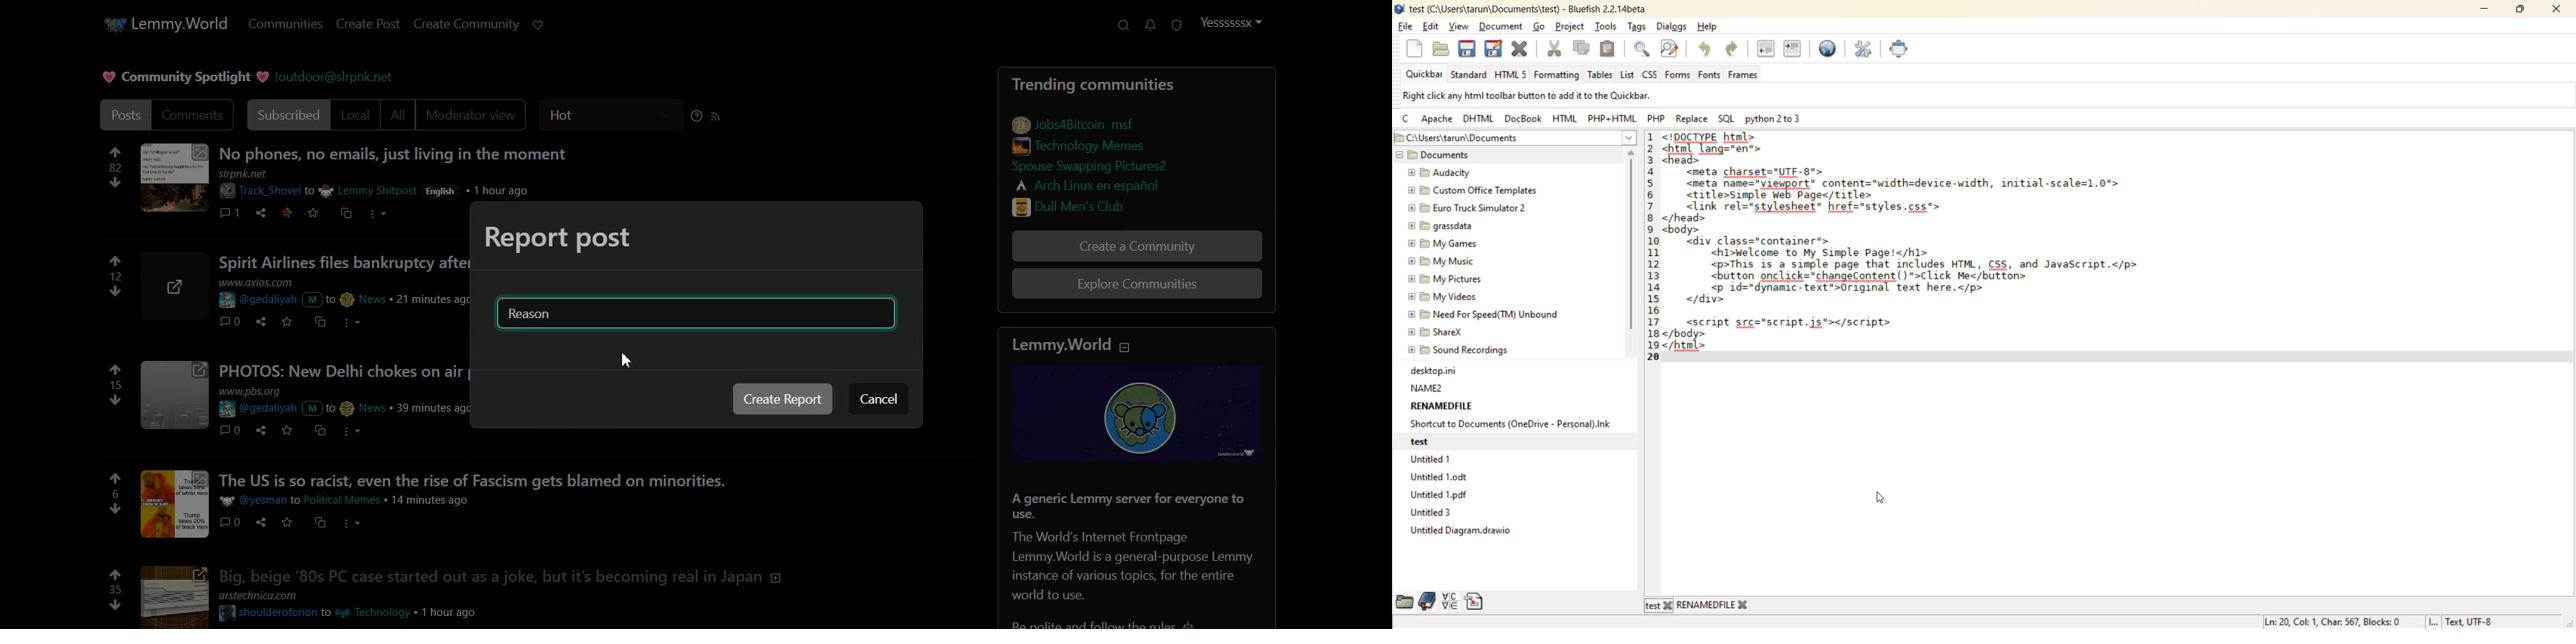  Describe the element at coordinates (1673, 49) in the screenshot. I see `find and replace` at that location.